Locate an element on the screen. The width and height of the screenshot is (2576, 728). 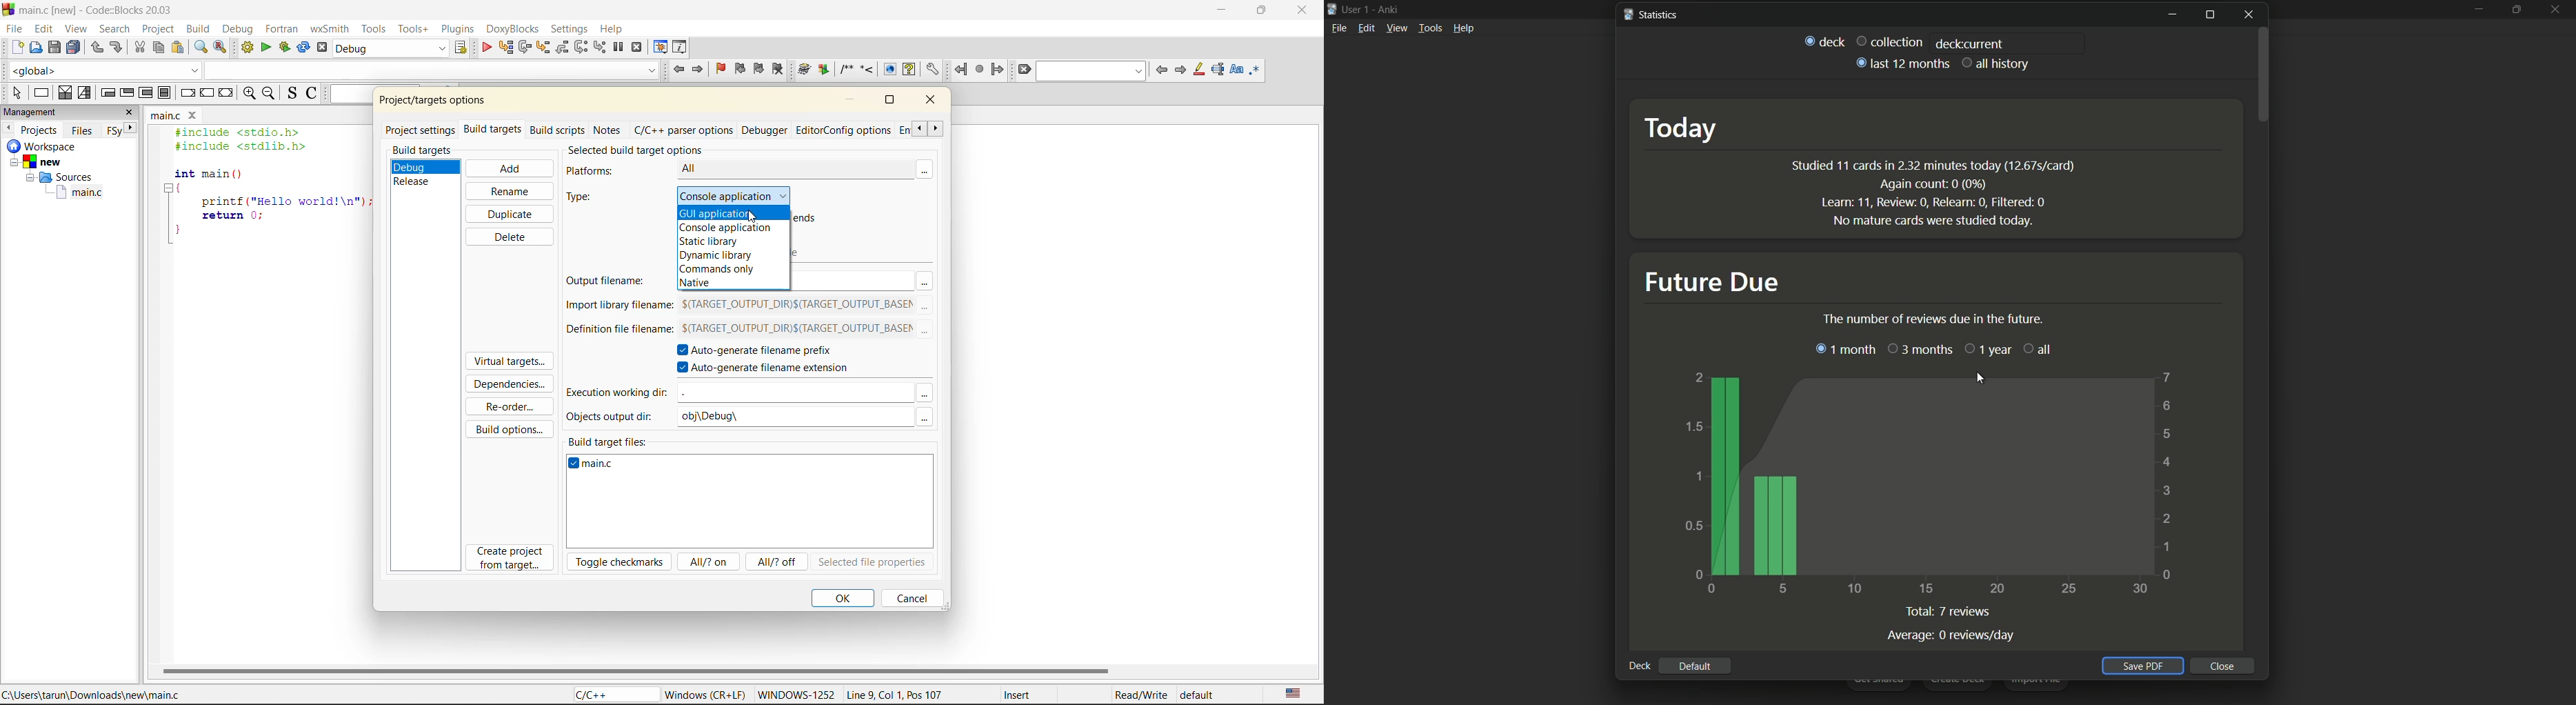
delete is located at coordinates (513, 237).